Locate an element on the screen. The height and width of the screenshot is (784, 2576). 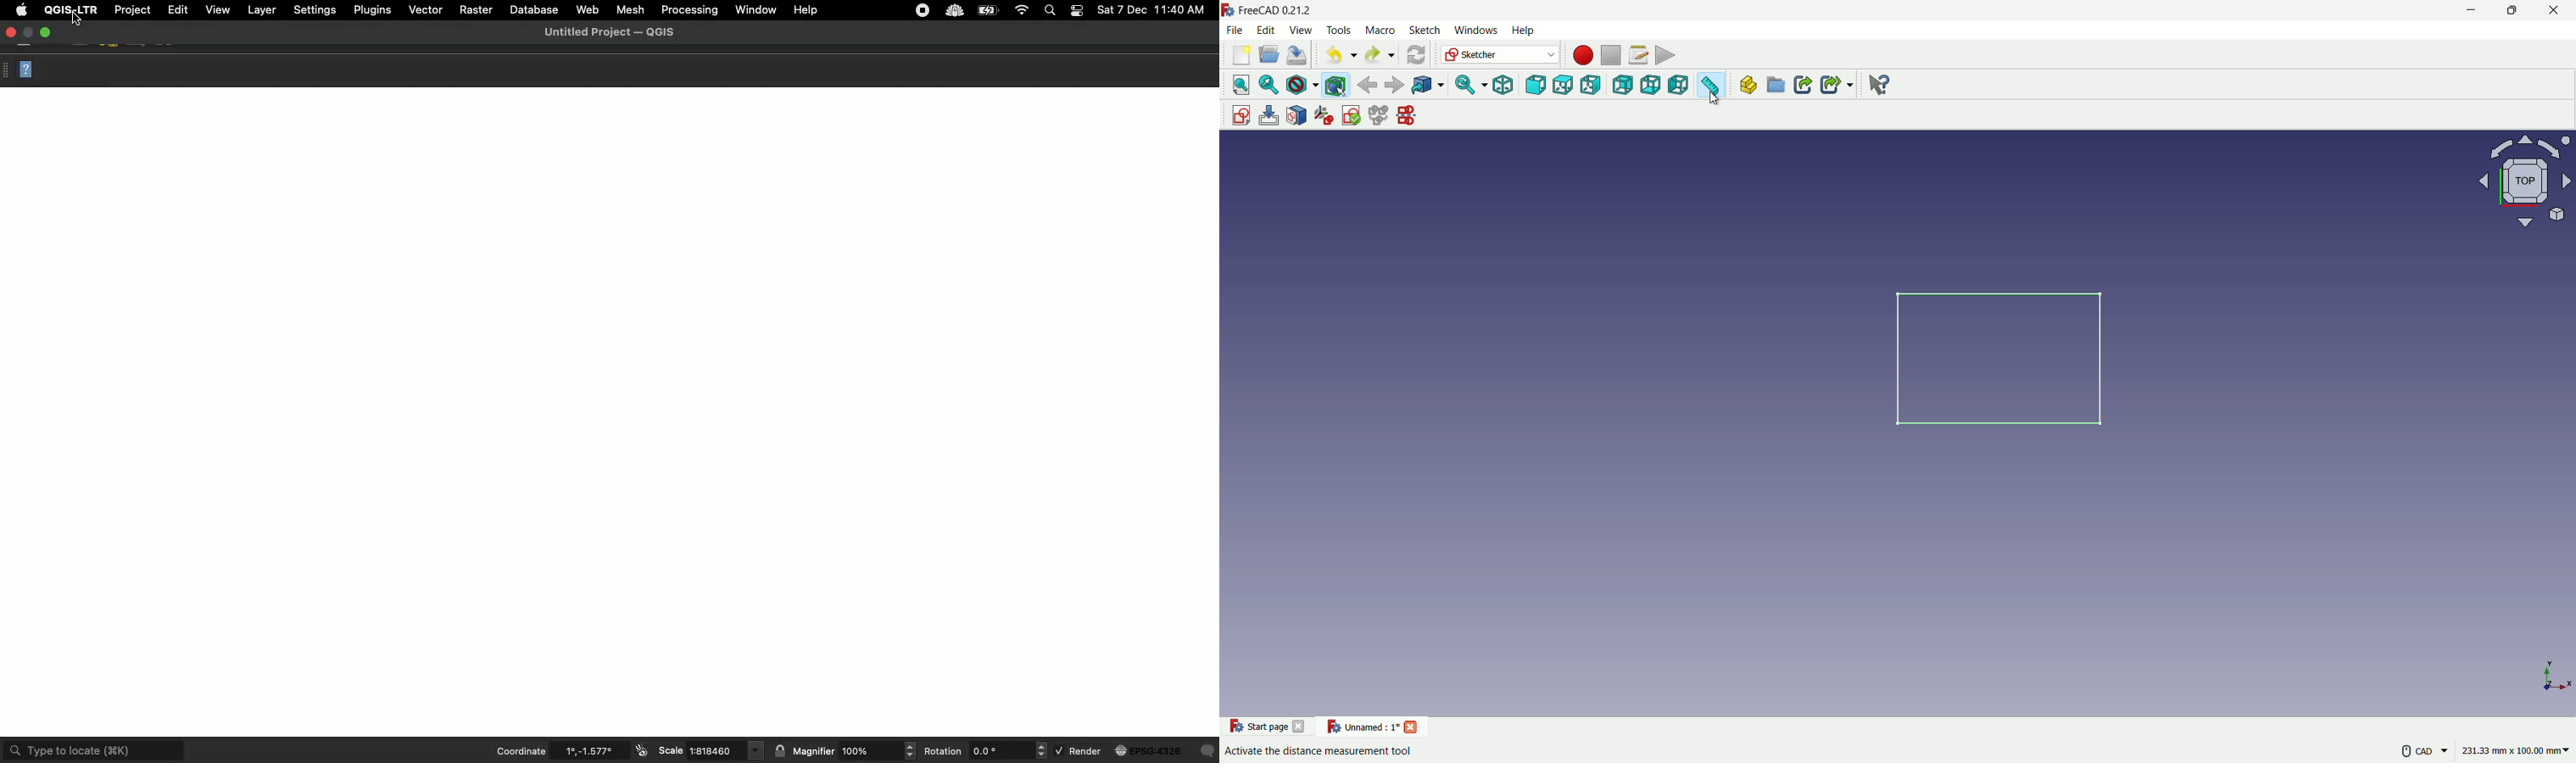
start macros is located at coordinates (1580, 54).